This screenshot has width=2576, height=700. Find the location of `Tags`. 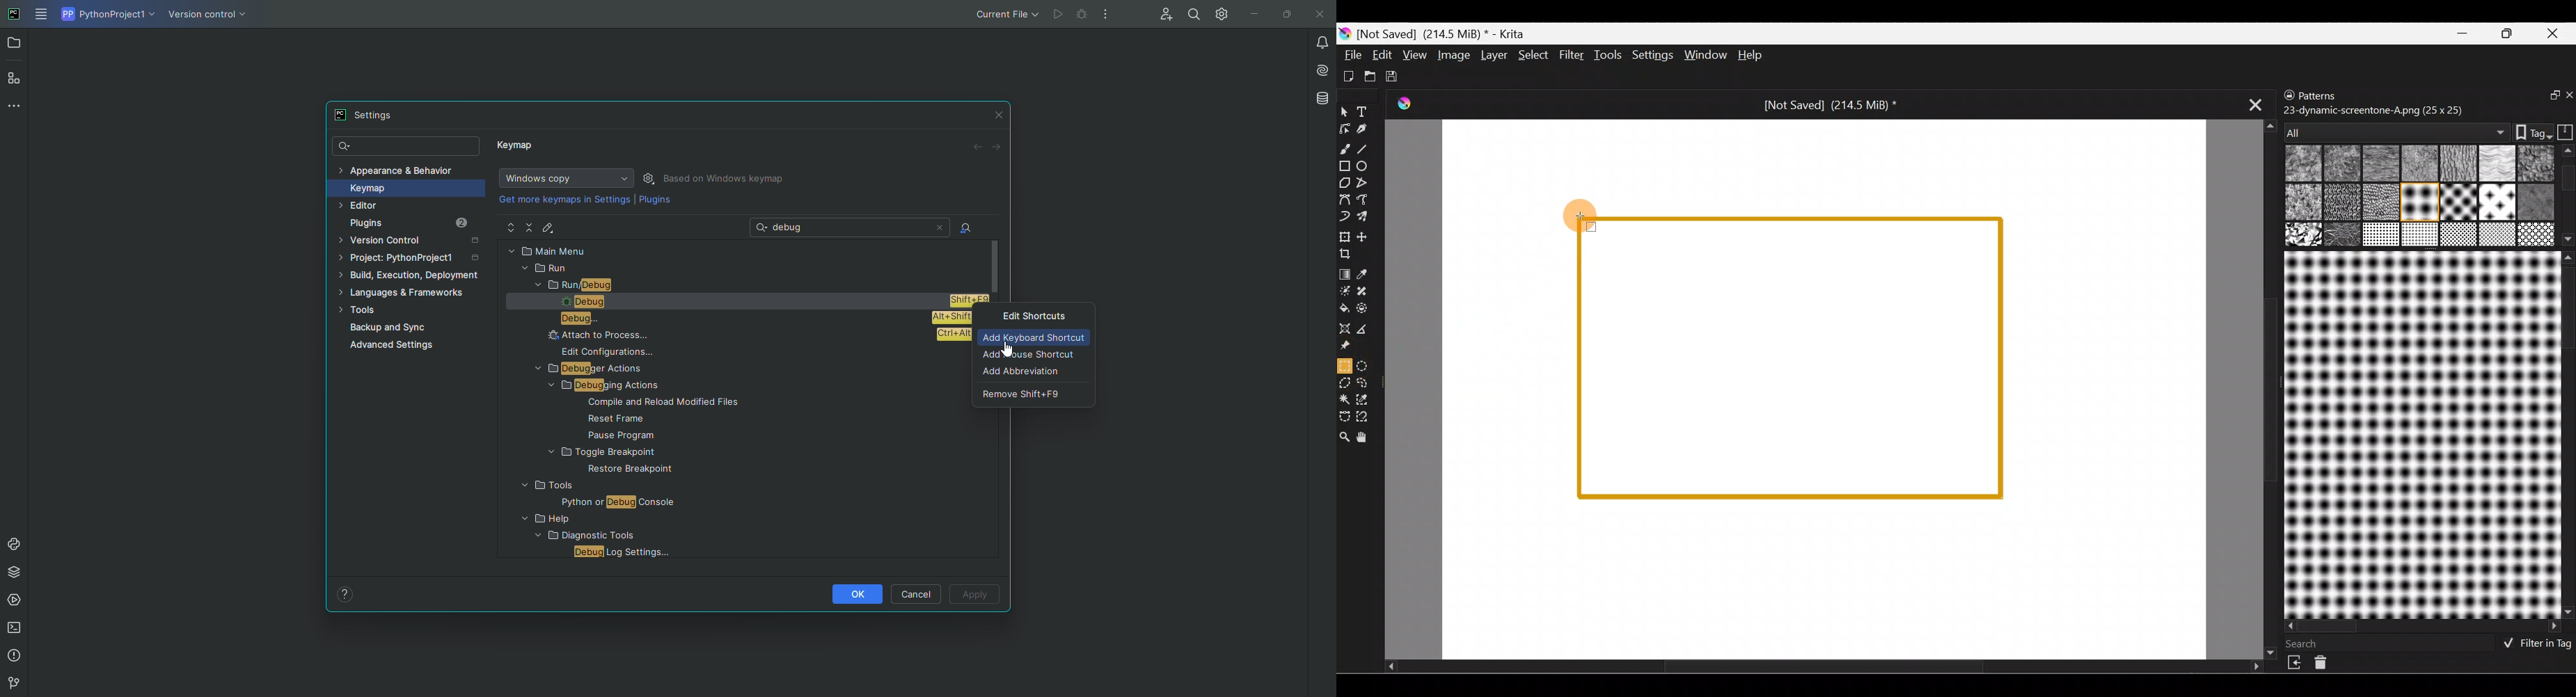

Tags is located at coordinates (2527, 131).